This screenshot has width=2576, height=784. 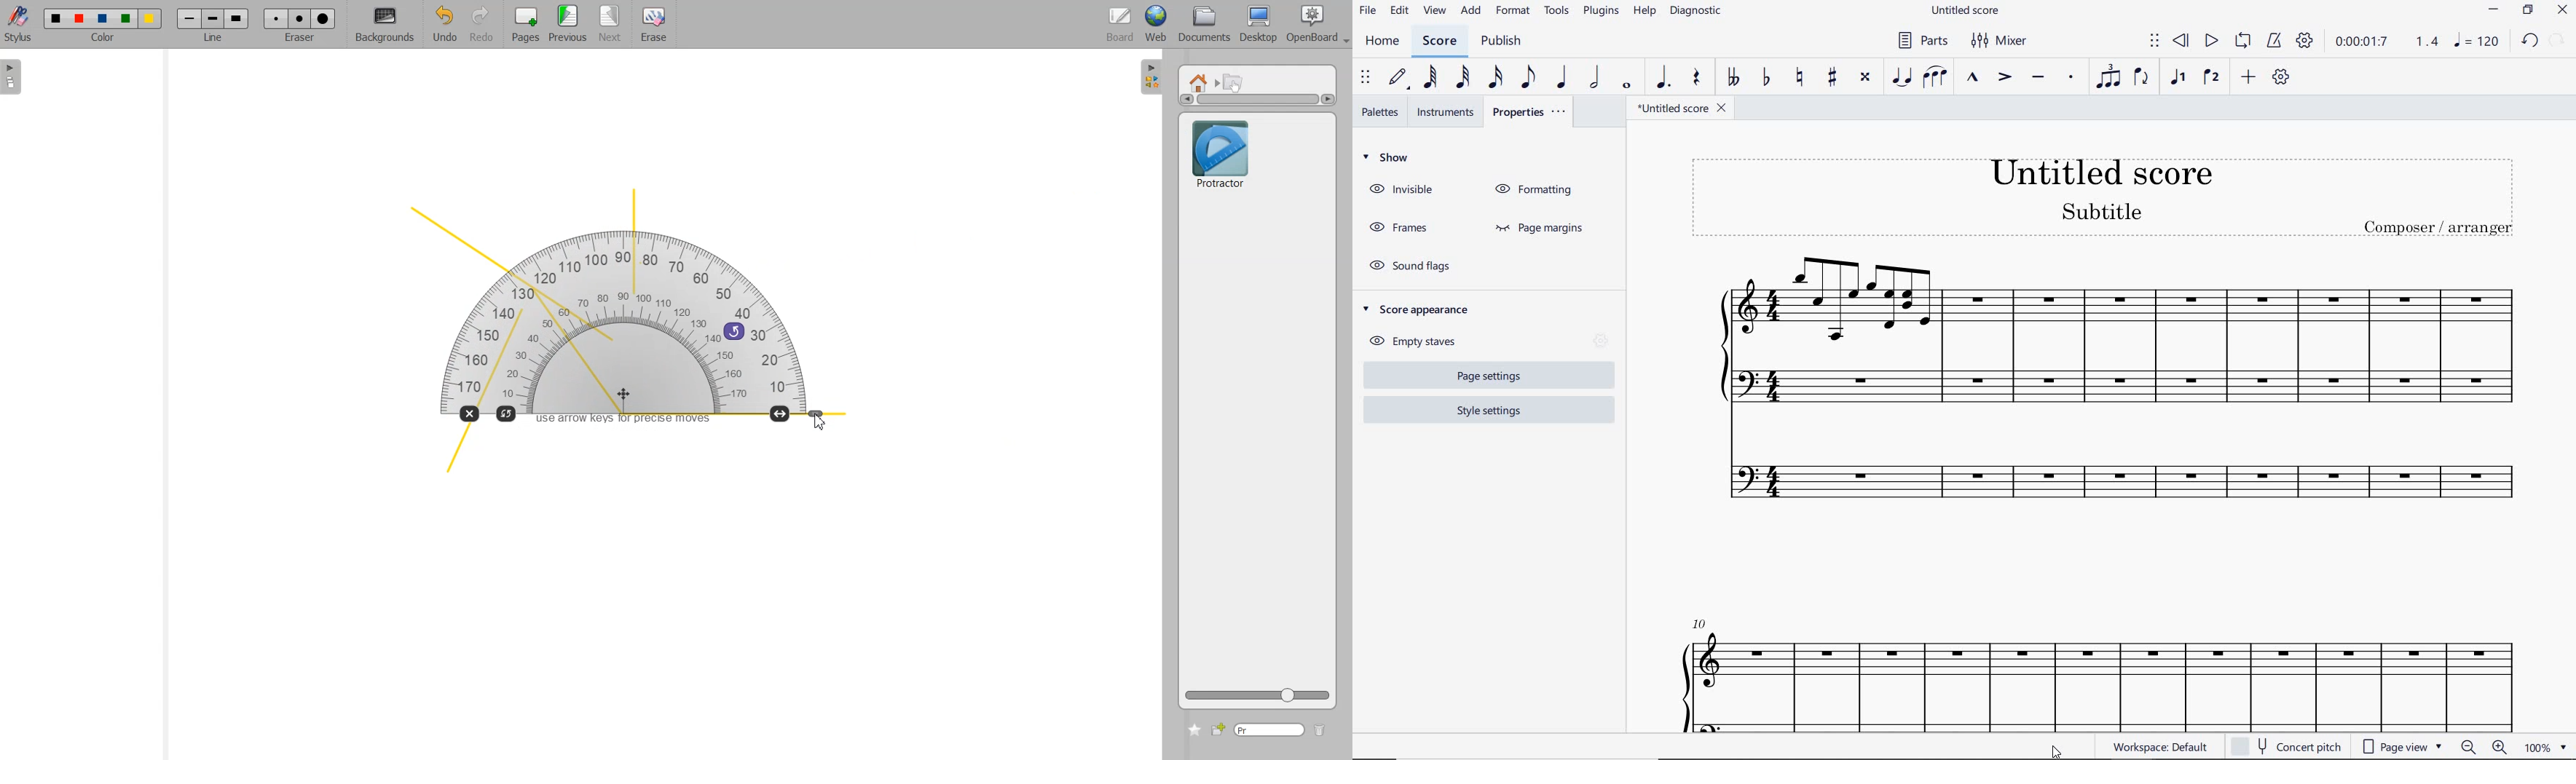 I want to click on eraser, so click(x=298, y=42).